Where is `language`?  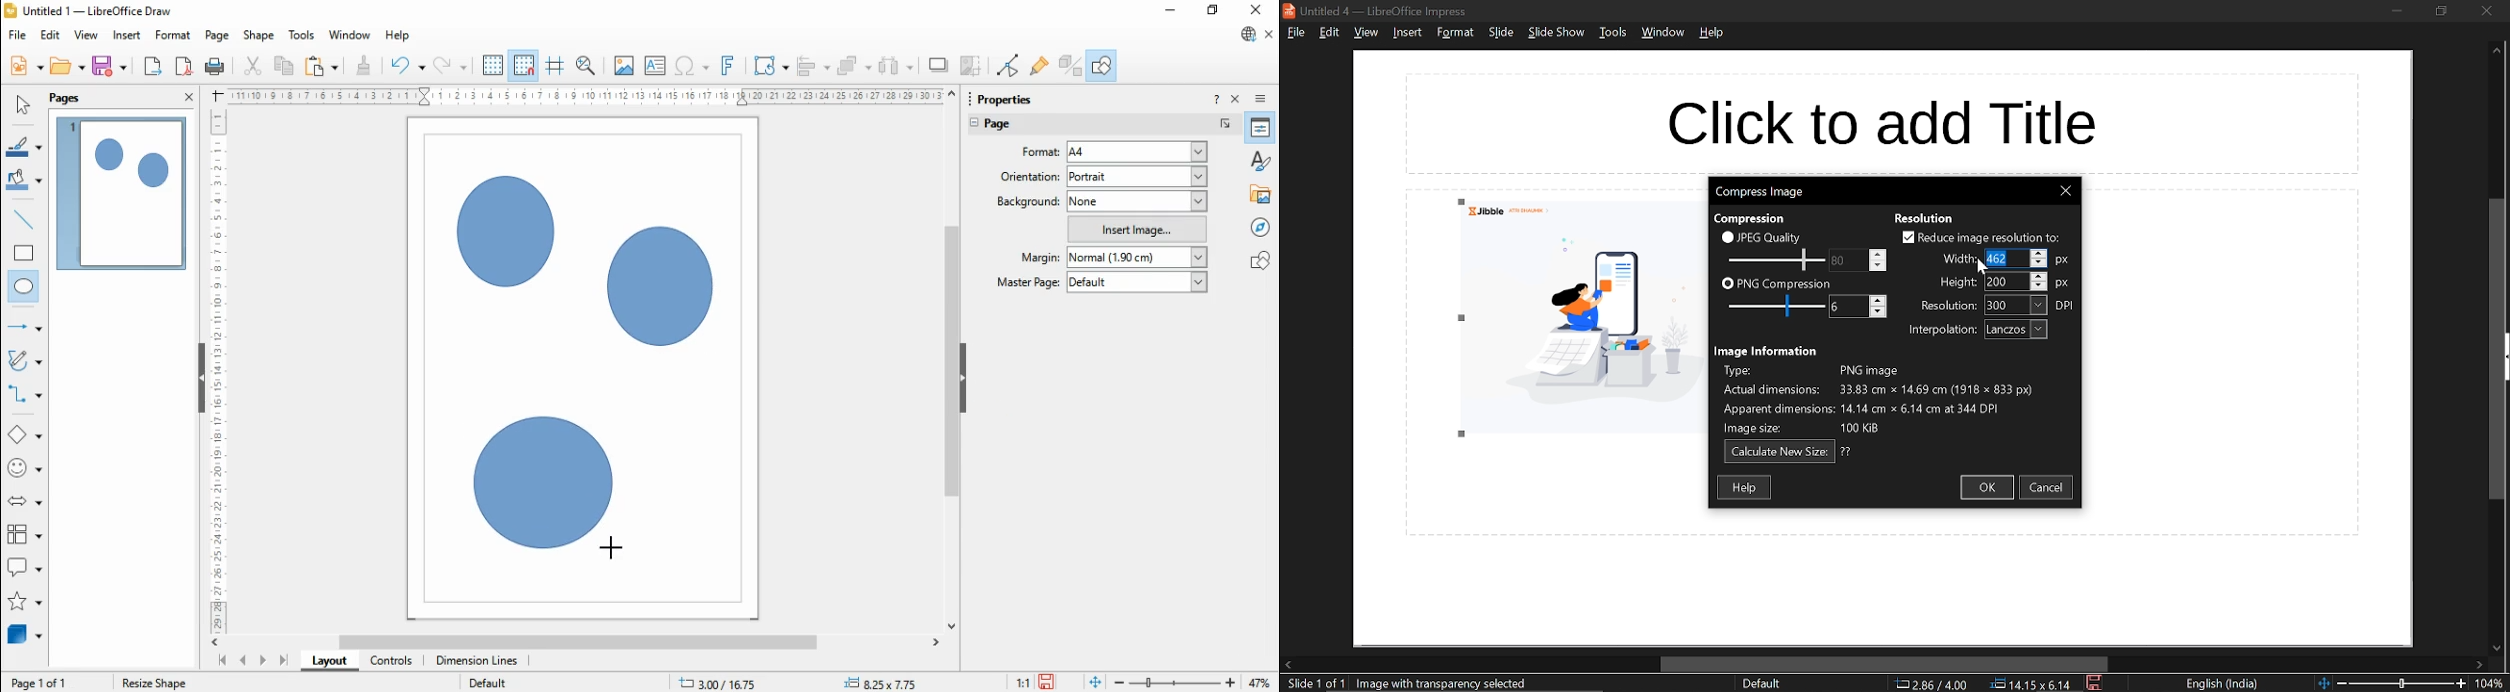 language is located at coordinates (2223, 684).